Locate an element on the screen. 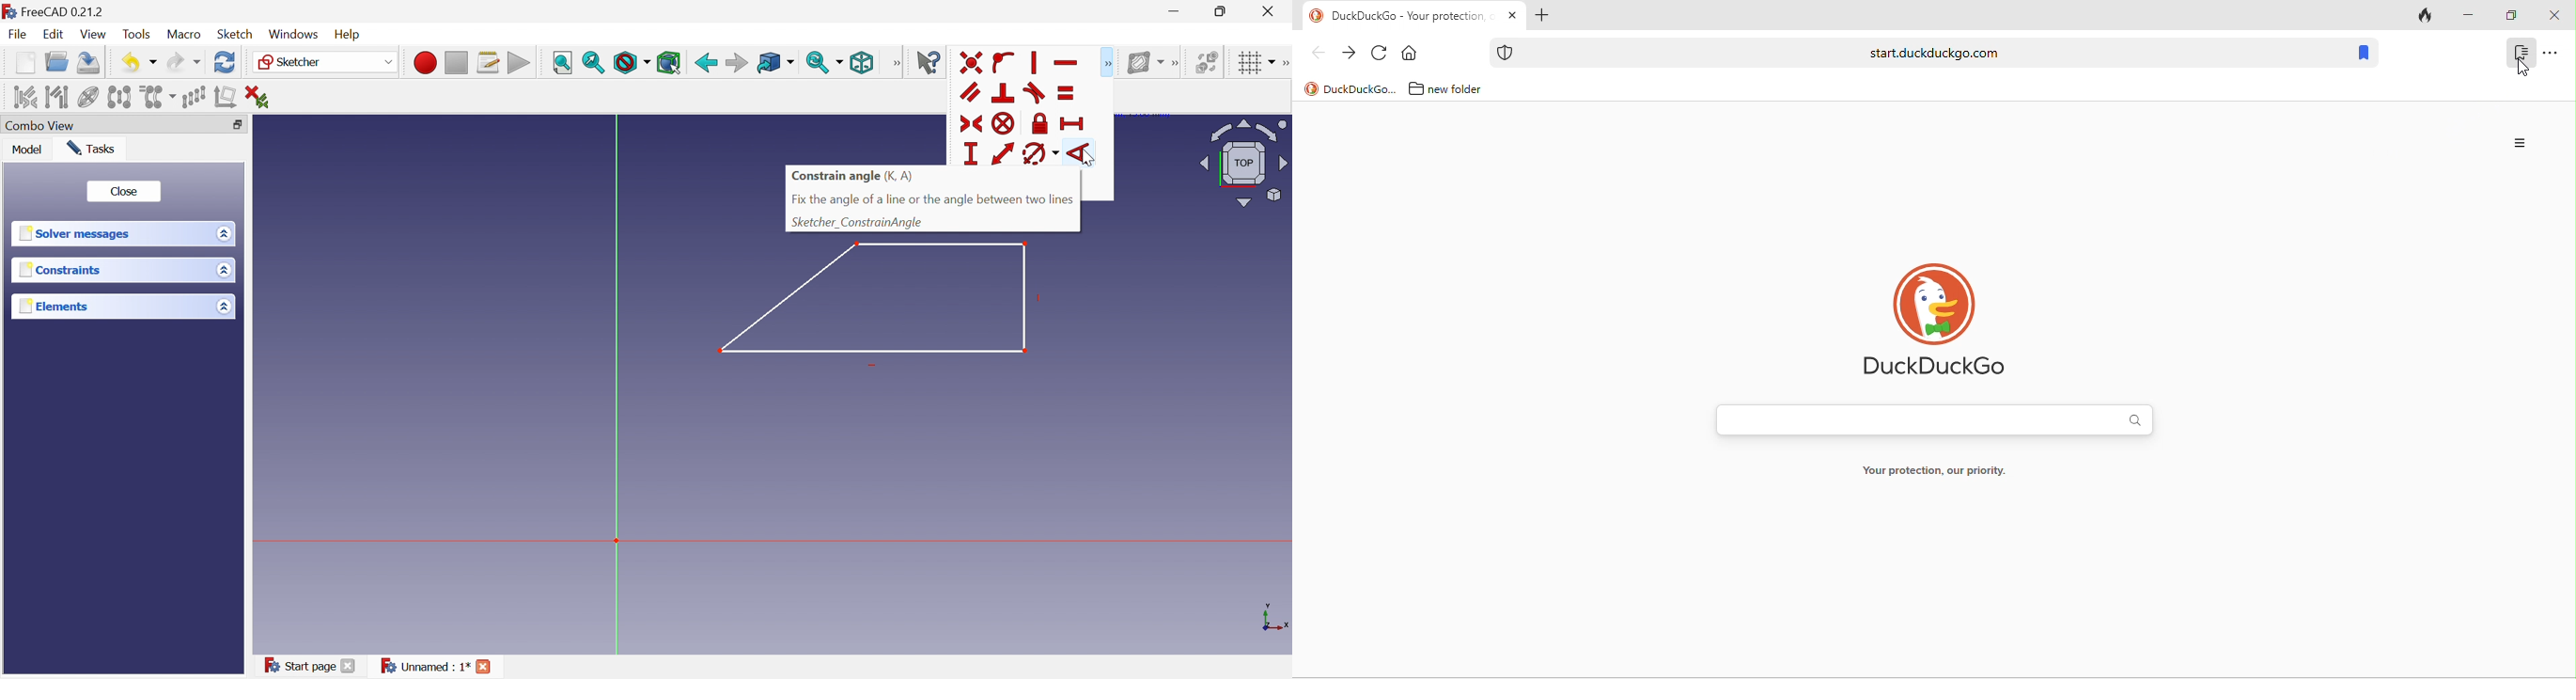  Combo View is located at coordinates (42, 125).